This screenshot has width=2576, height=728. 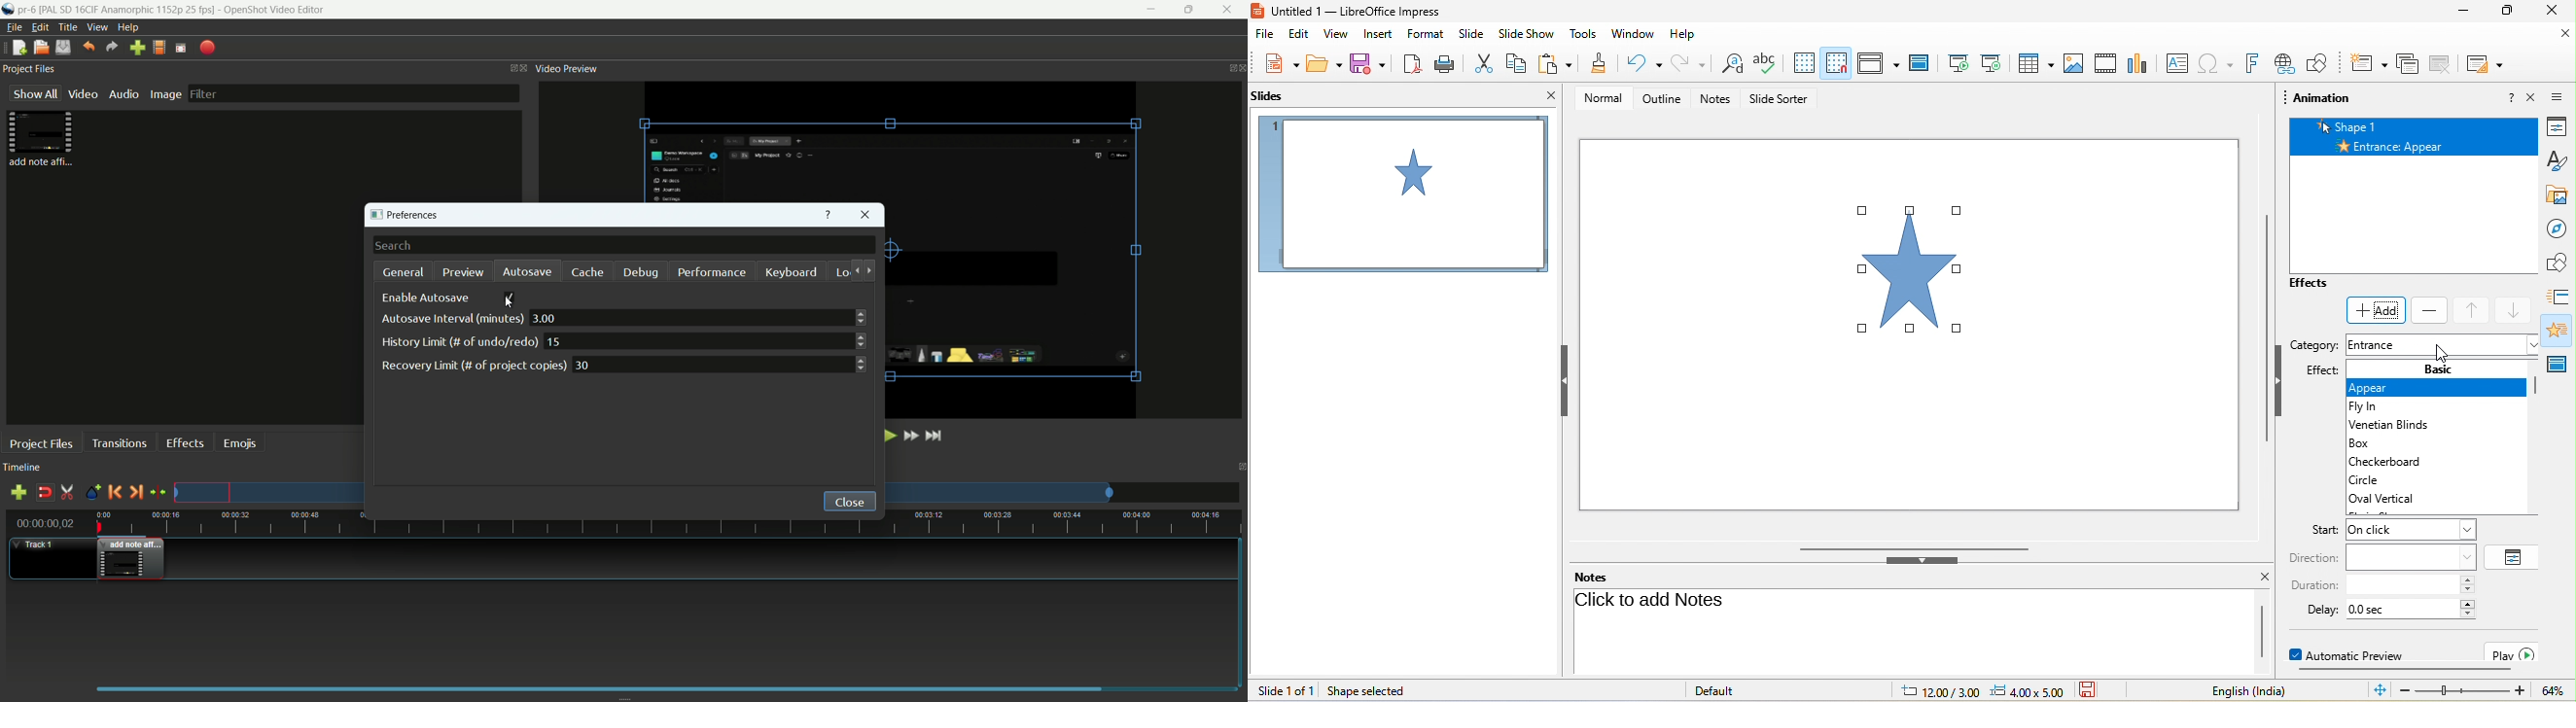 I want to click on entrance appear, so click(x=2417, y=146).